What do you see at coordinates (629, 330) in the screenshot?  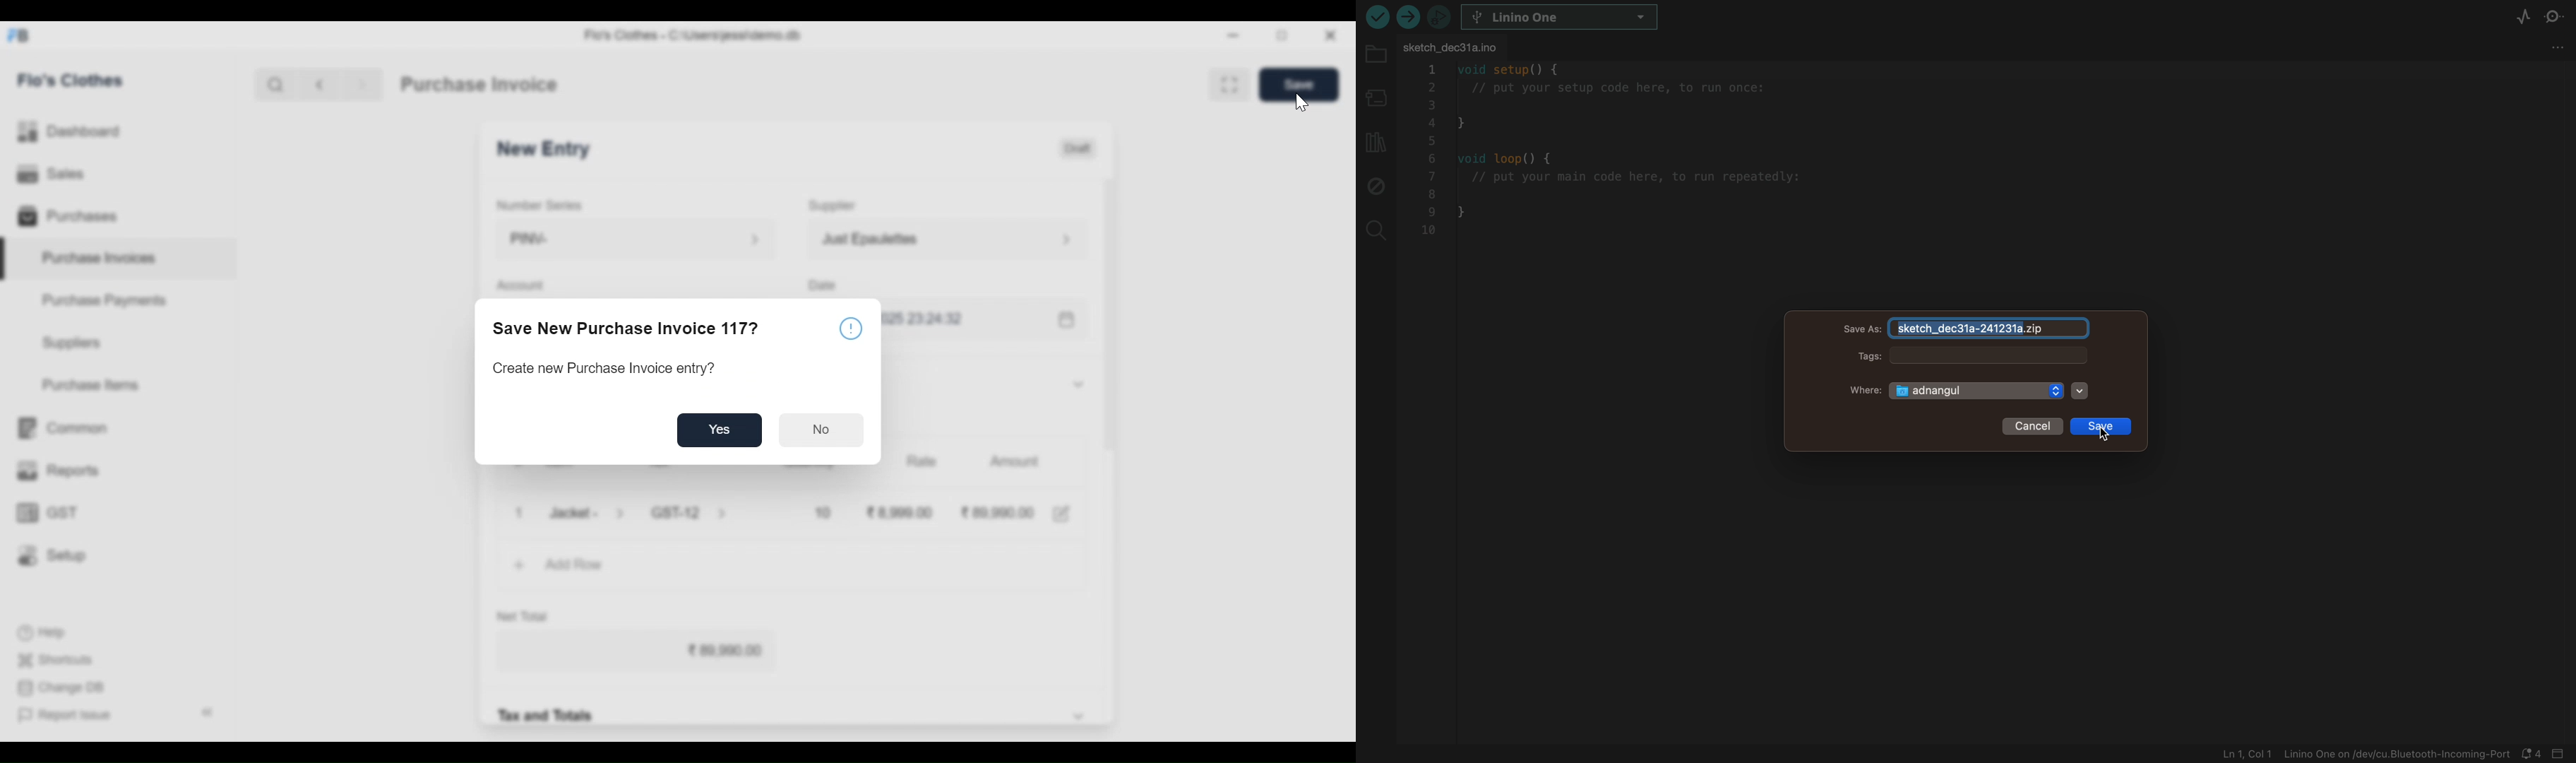 I see `Save New Purchase Invoice 117?` at bounding box center [629, 330].